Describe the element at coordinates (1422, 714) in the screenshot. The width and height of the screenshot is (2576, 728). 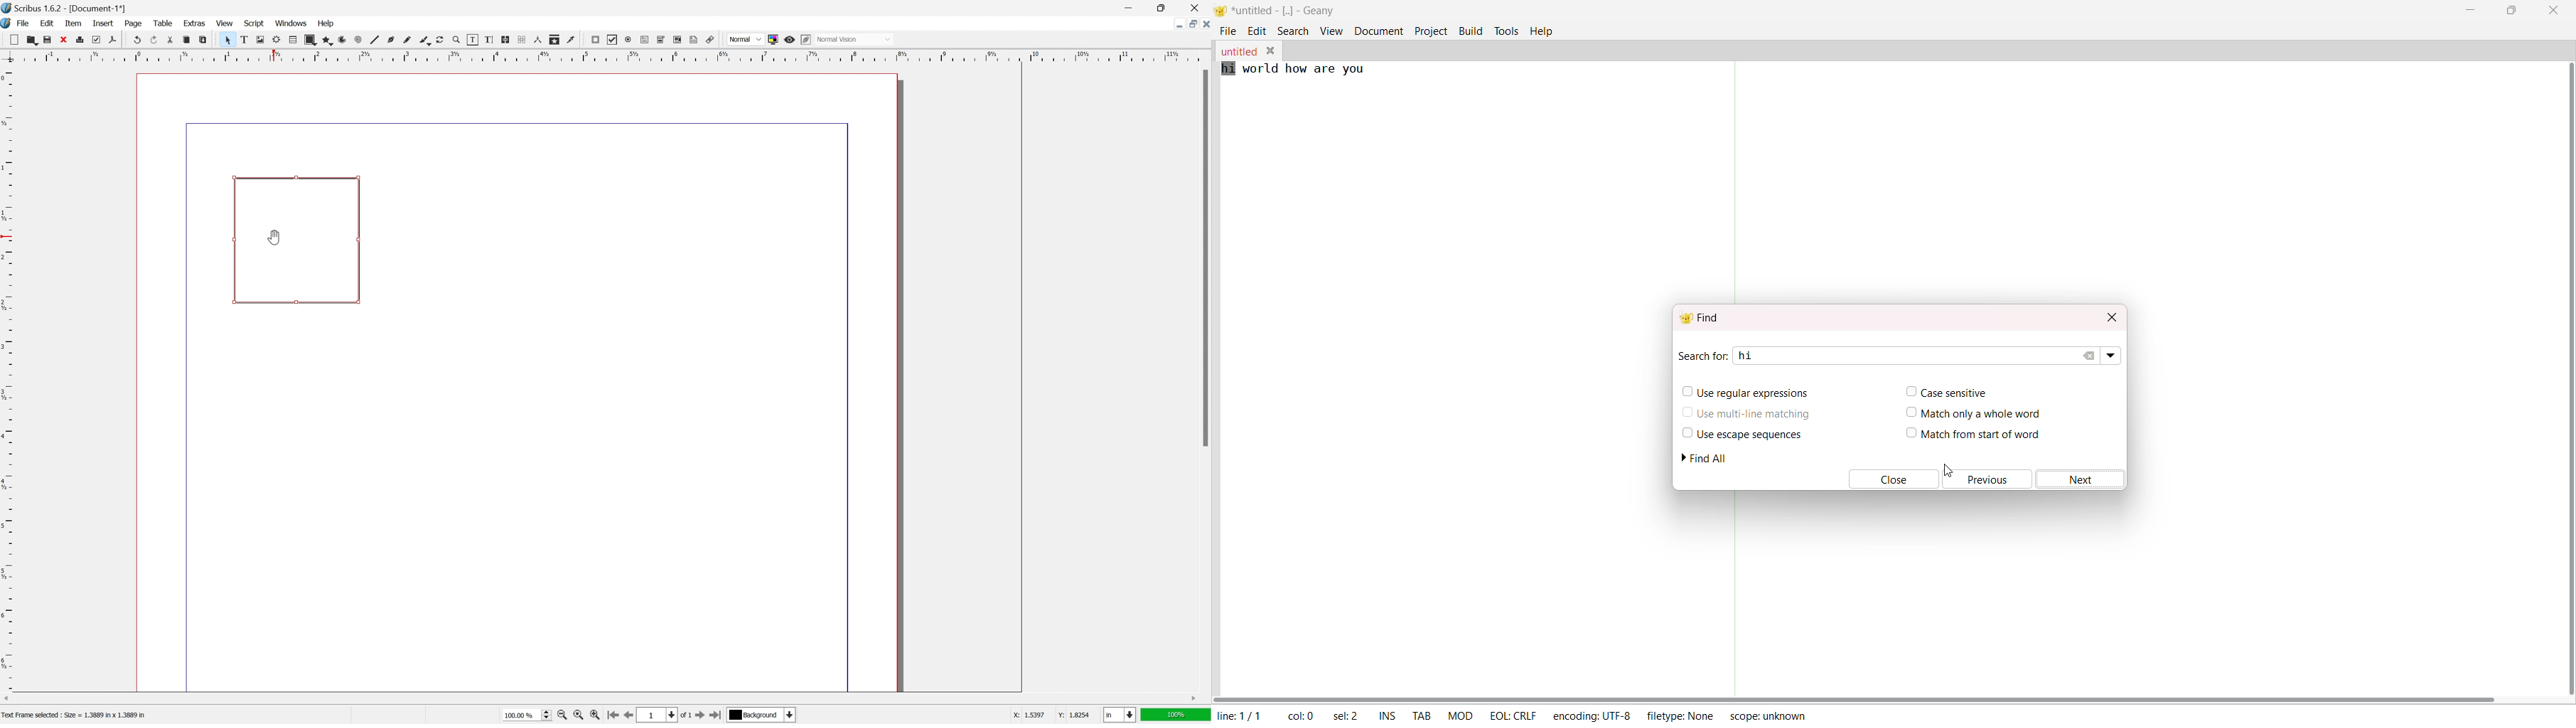
I see `tab` at that location.